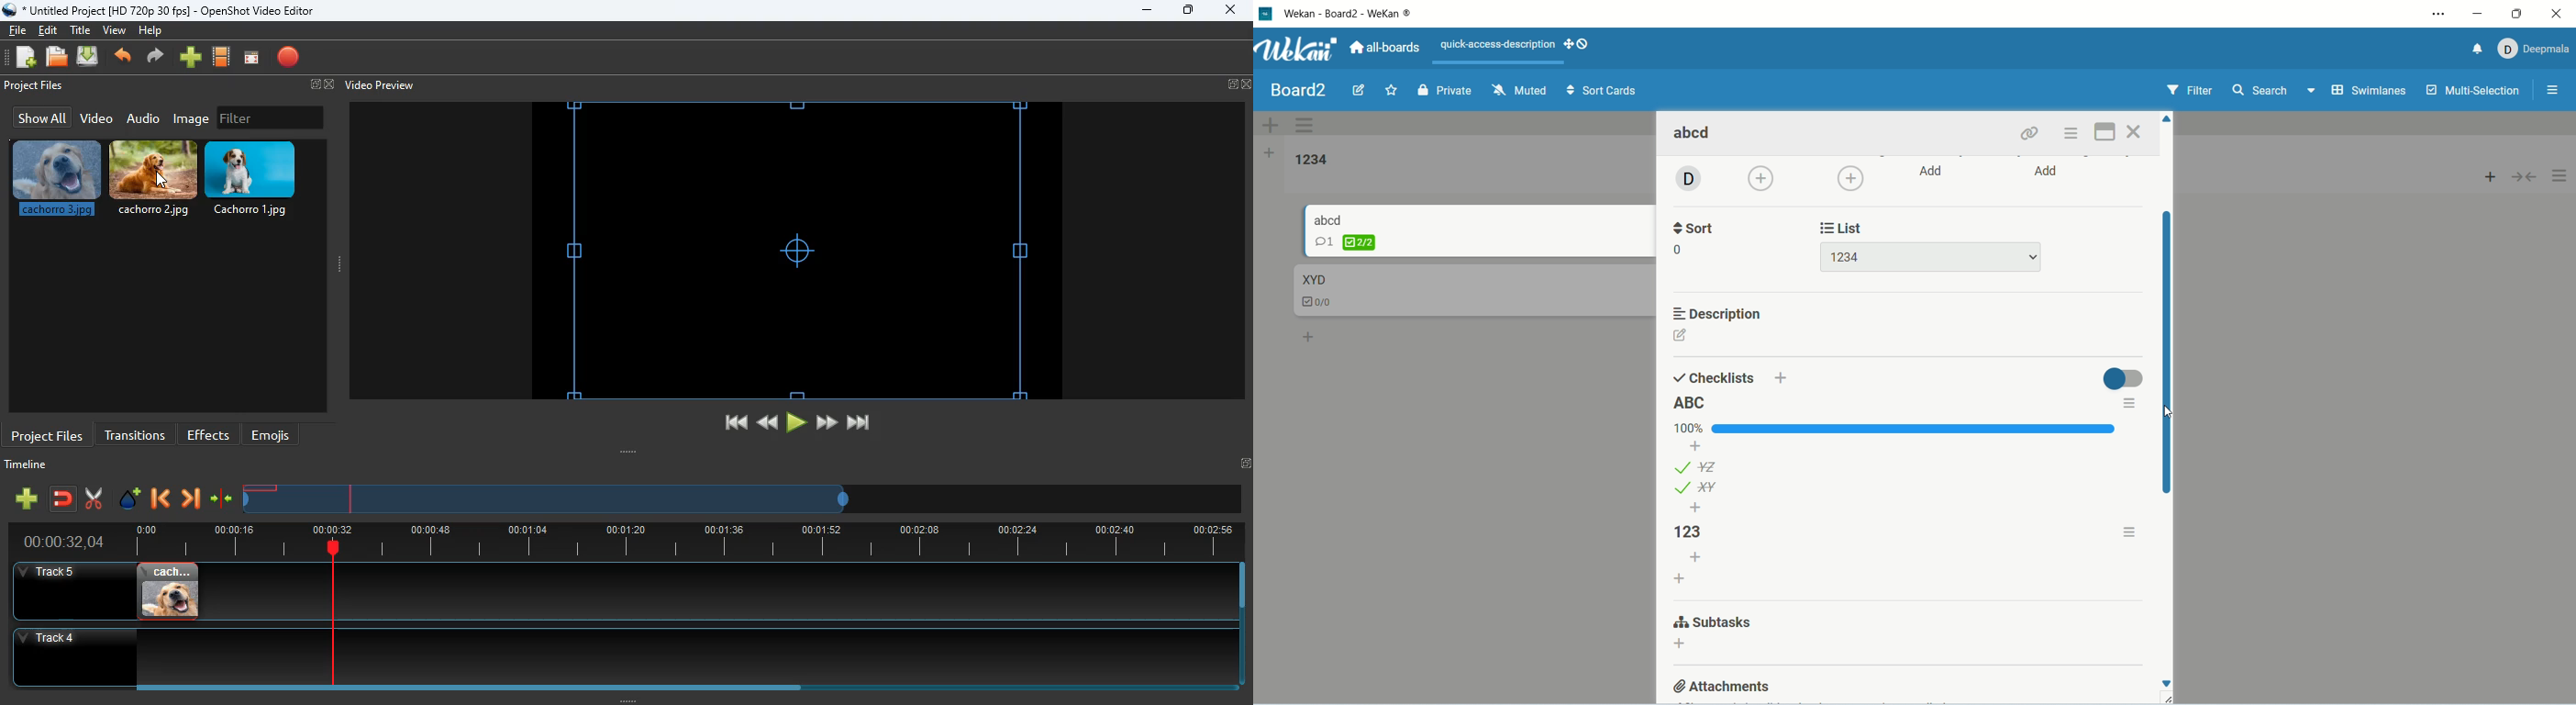 The image size is (2576, 728). I want to click on board title, so click(1295, 90).